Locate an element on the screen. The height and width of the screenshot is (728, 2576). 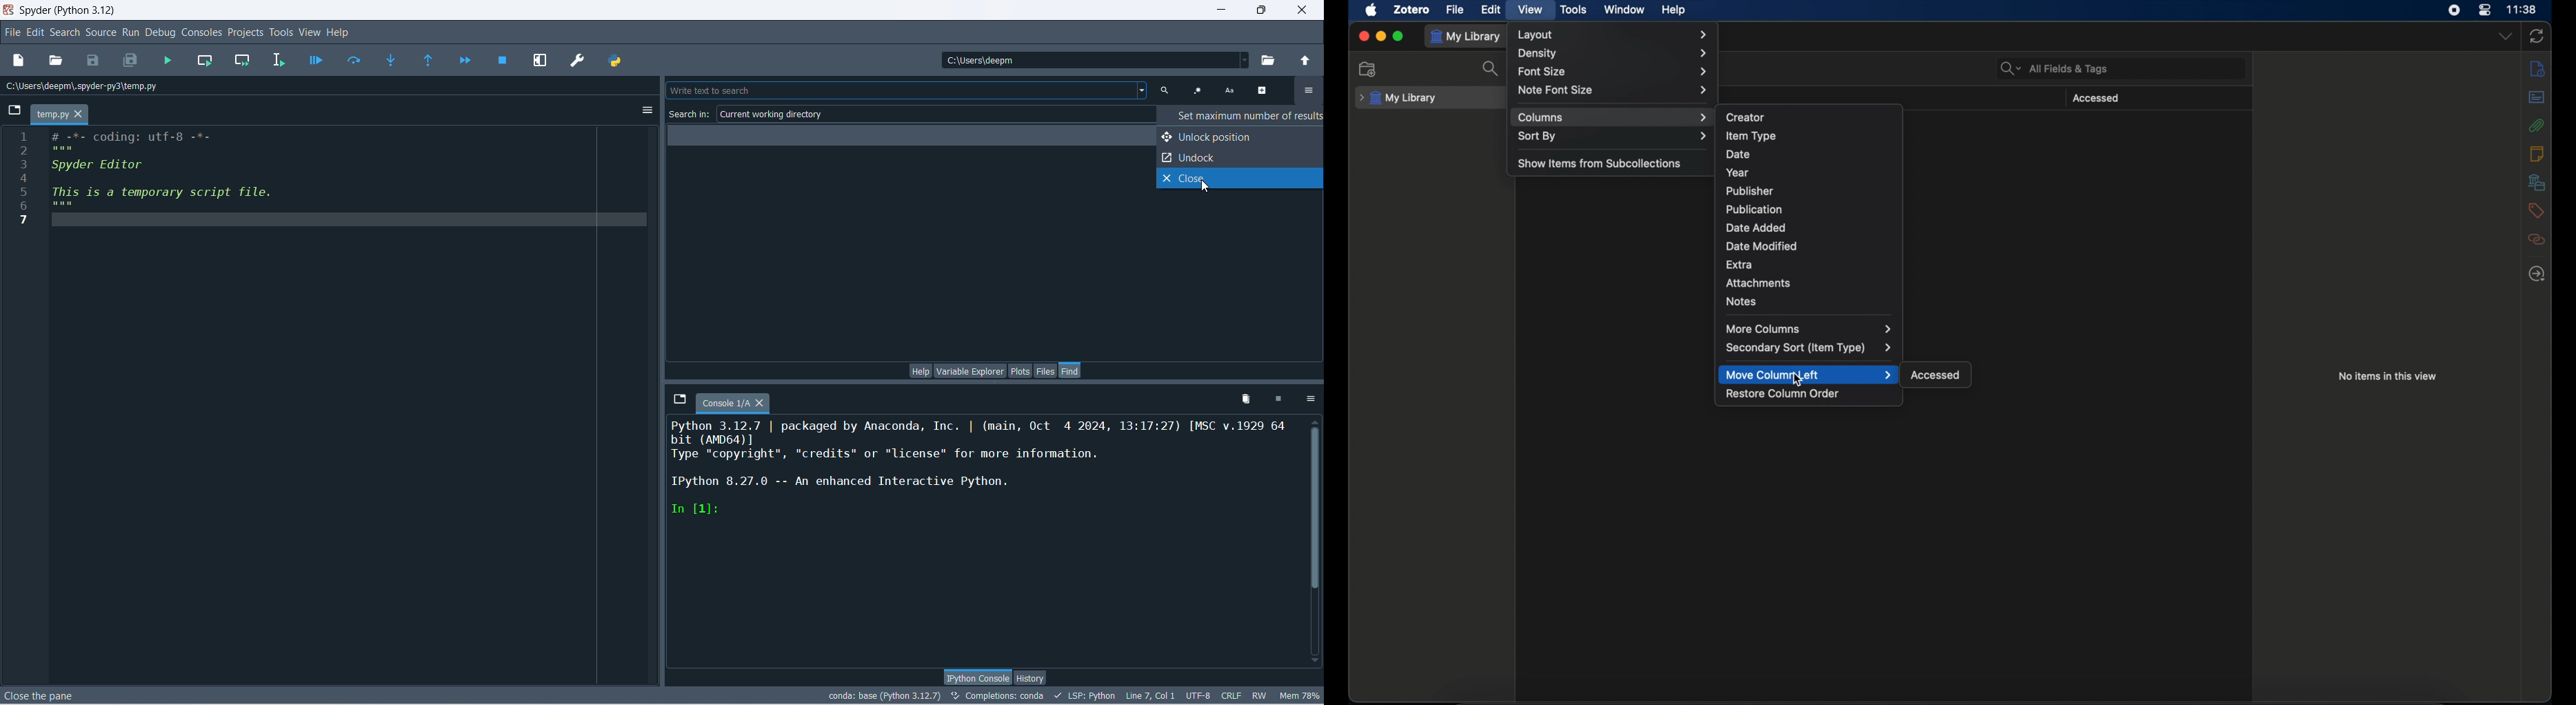
title bar is located at coordinates (68, 9).